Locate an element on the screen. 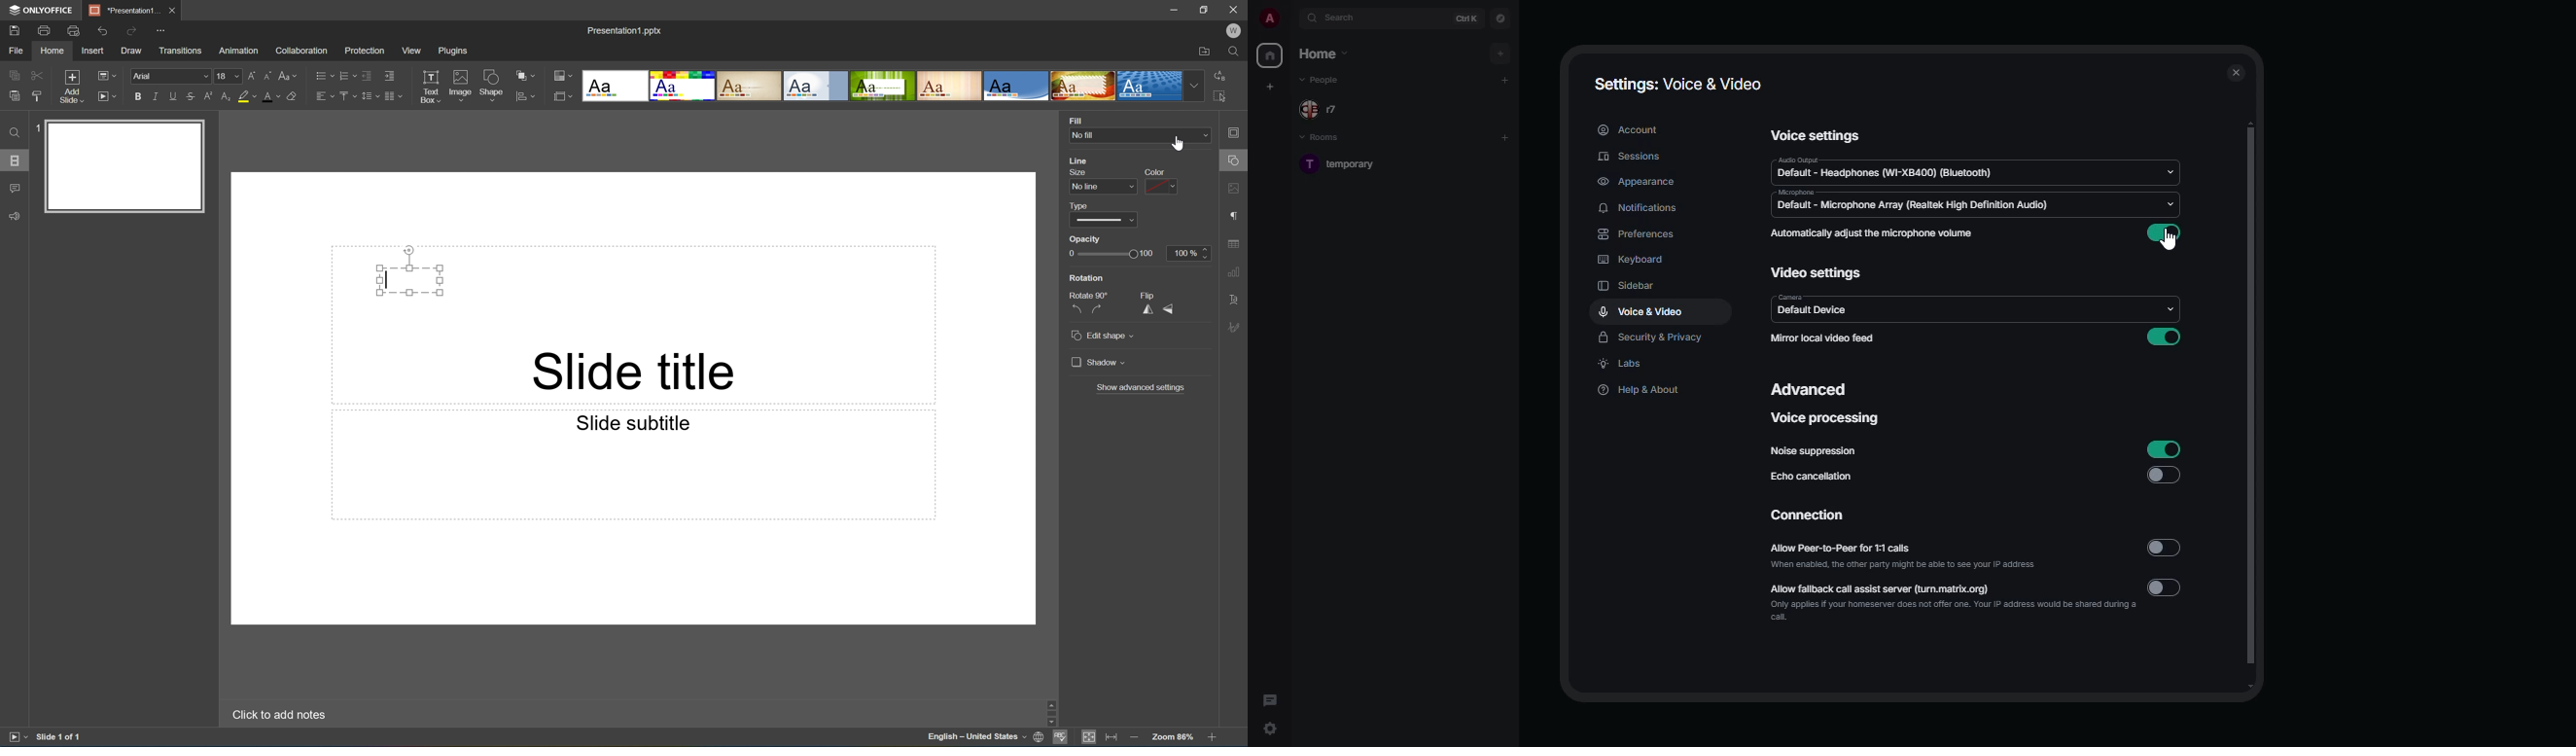  Plugins is located at coordinates (456, 50).